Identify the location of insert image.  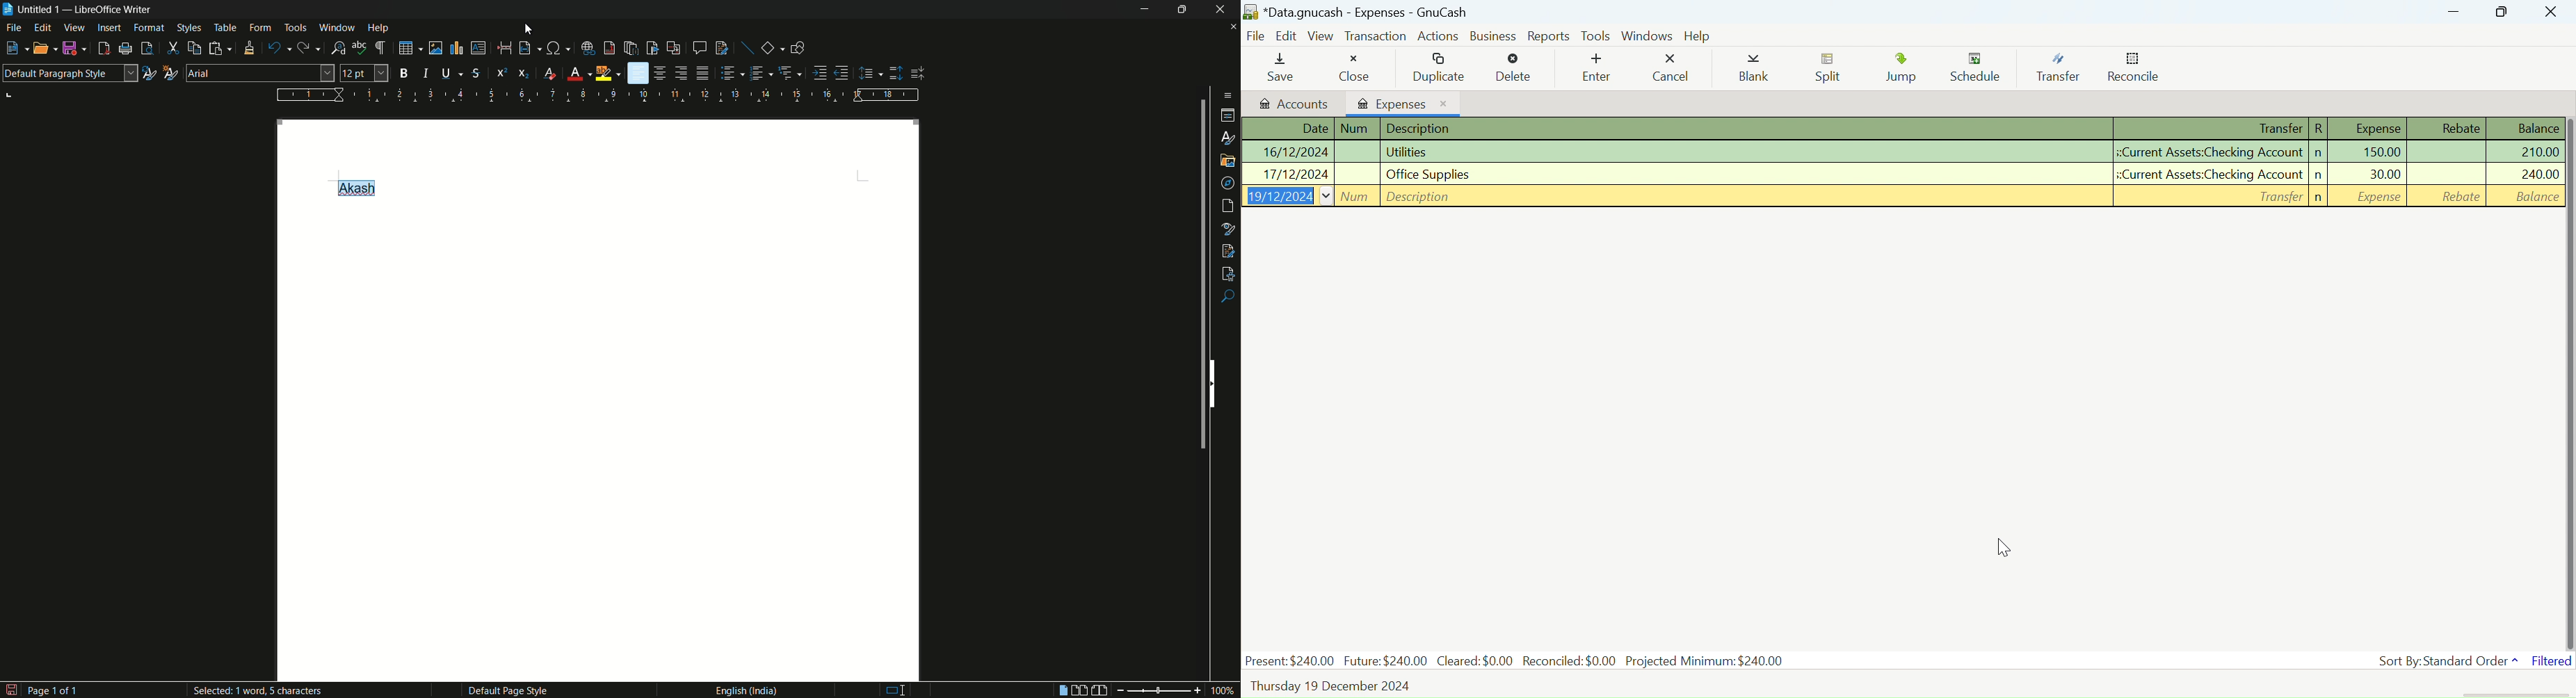
(429, 47).